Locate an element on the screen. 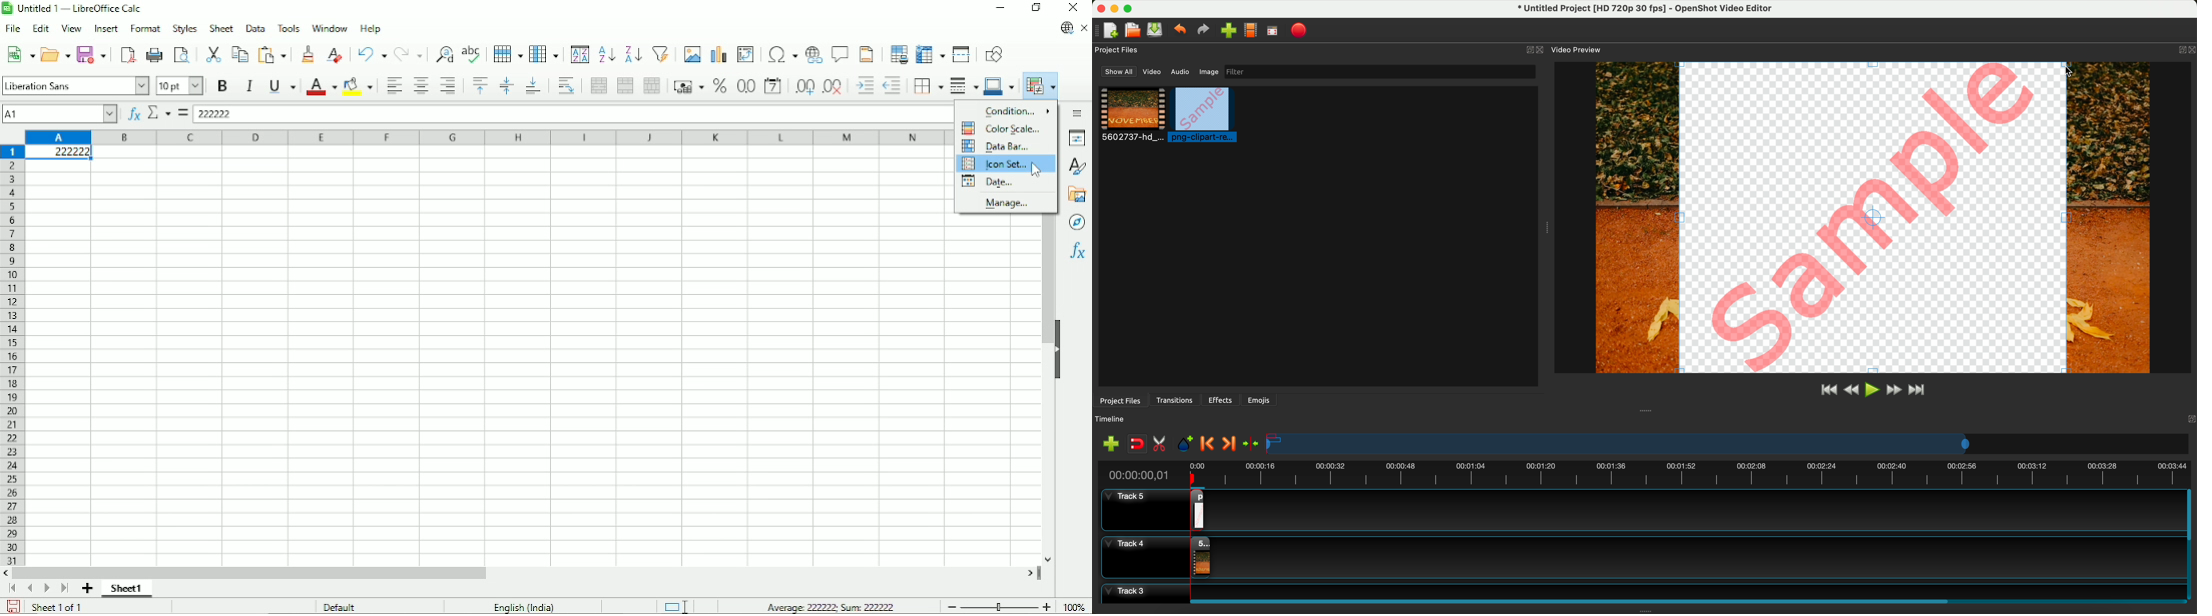 Image resolution: width=2212 pixels, height=616 pixels. track 3 is located at coordinates (1639, 590).